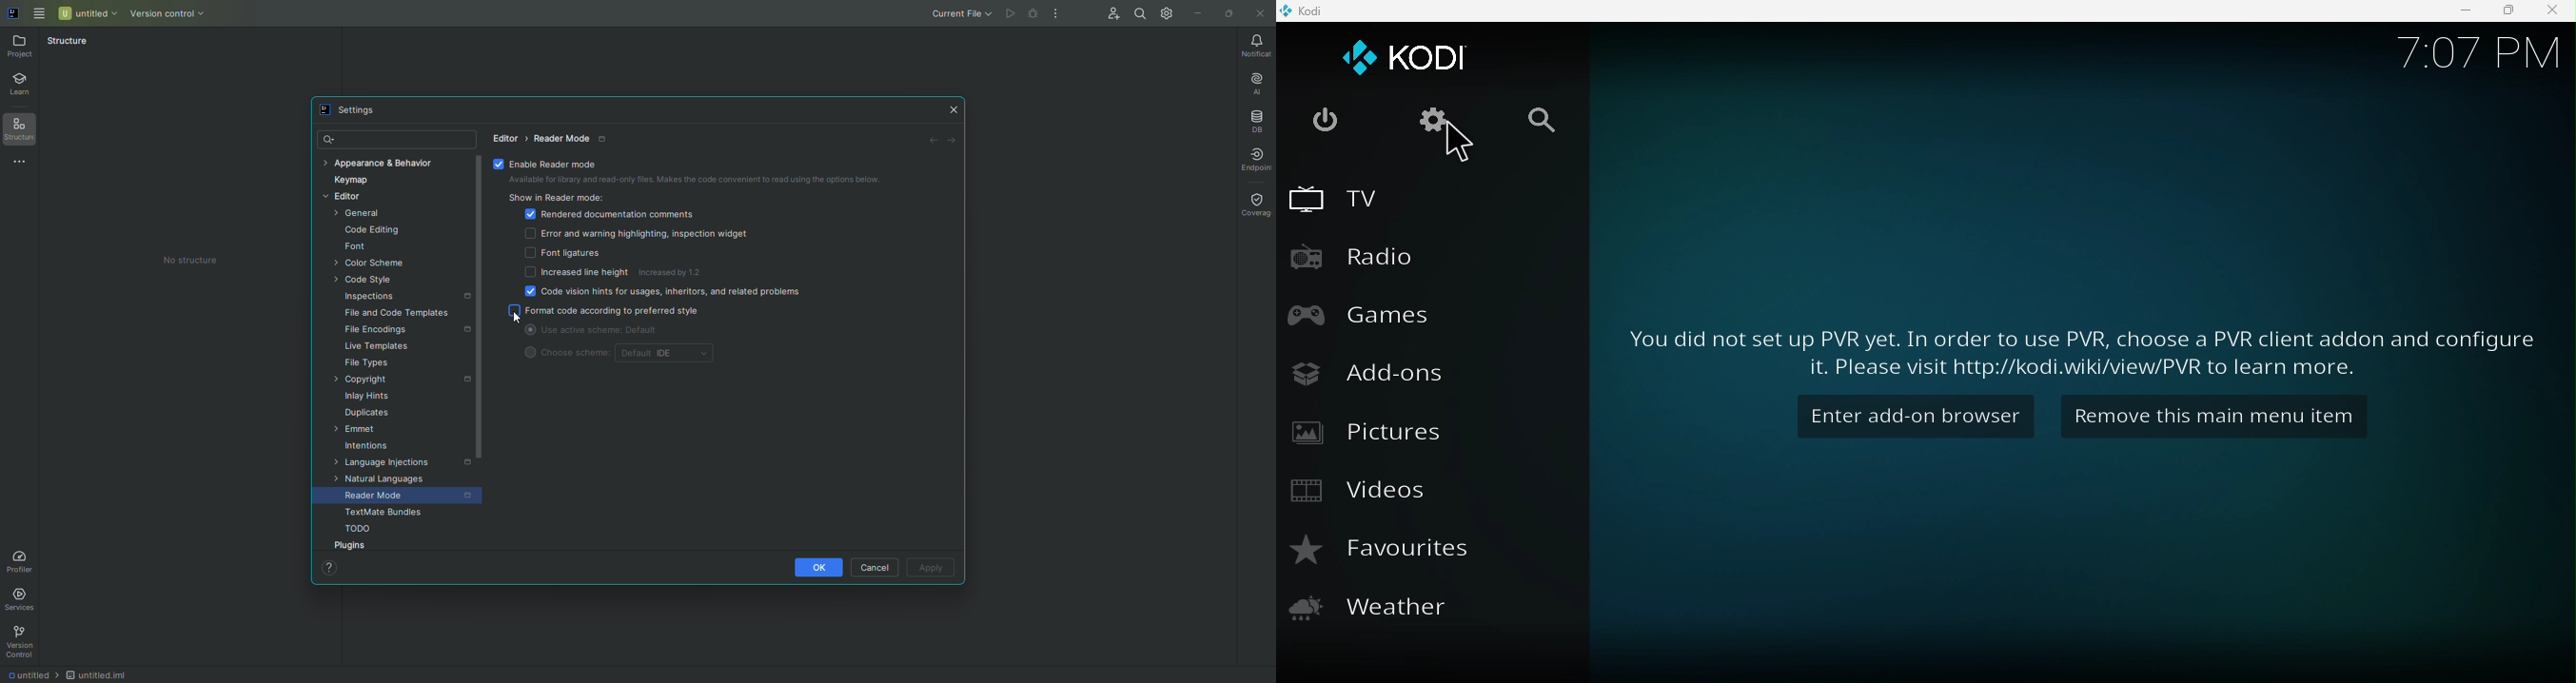 The image size is (2576, 700). Describe the element at coordinates (1368, 435) in the screenshot. I see `Pictures` at that location.